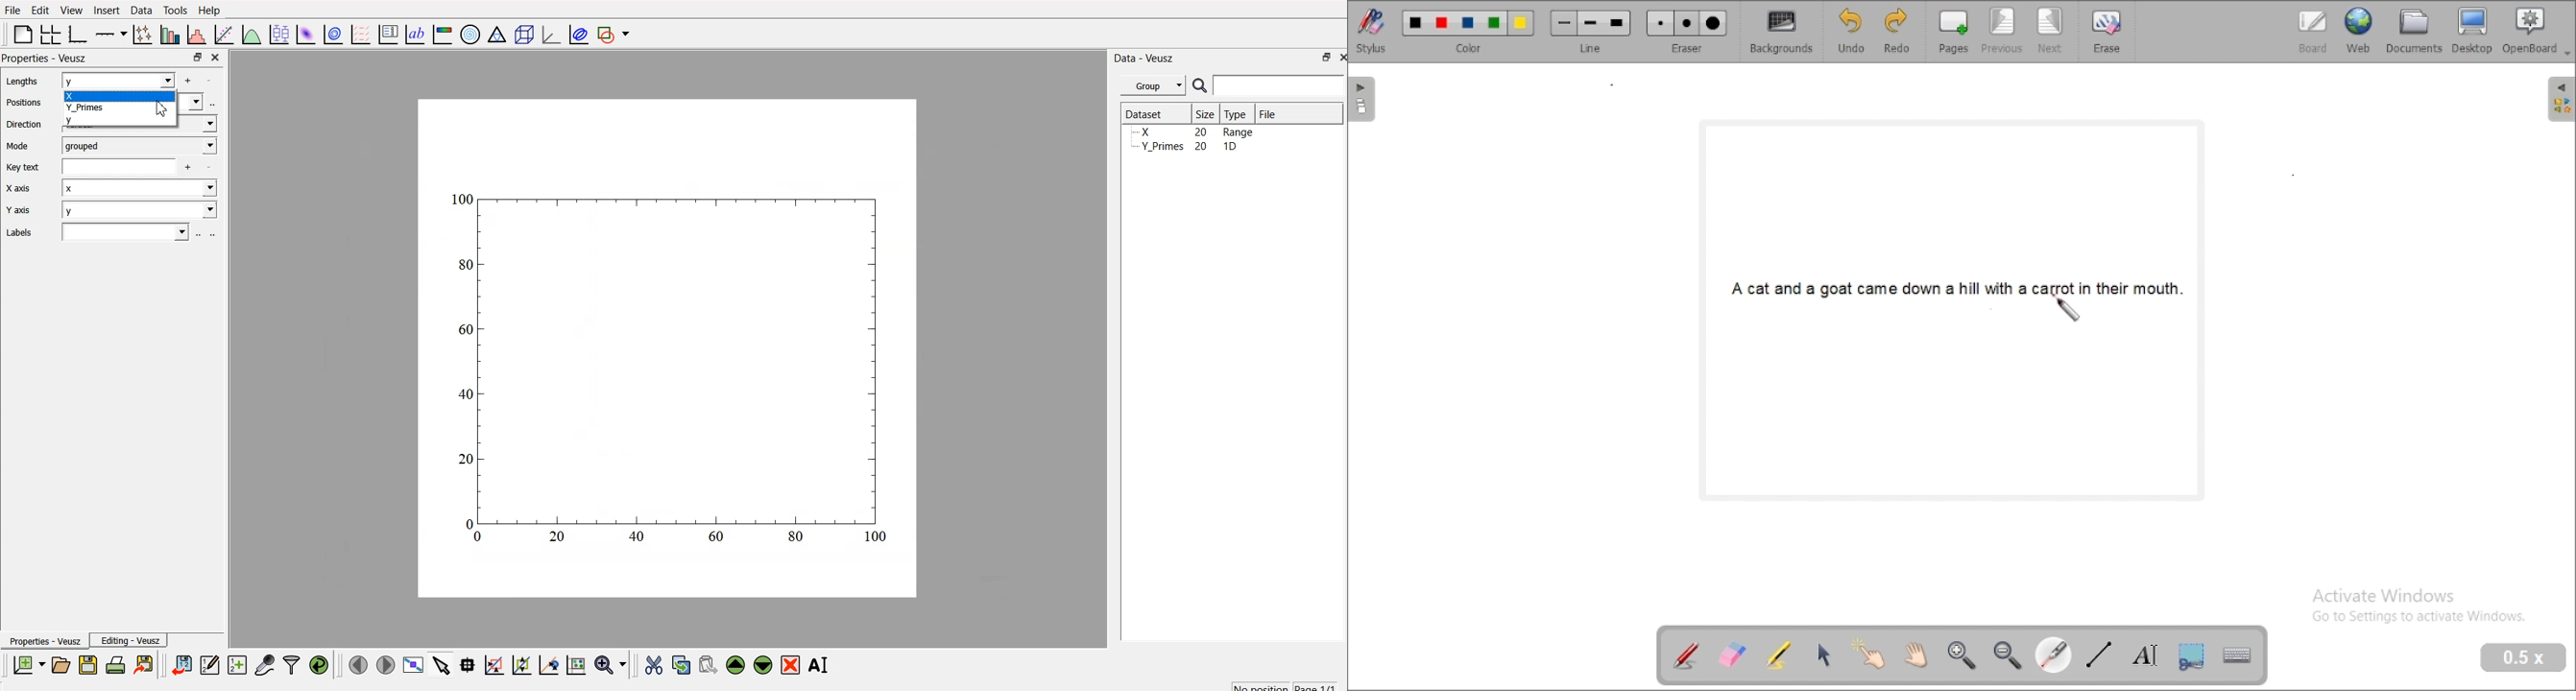 The image size is (2576, 700). Describe the element at coordinates (27, 665) in the screenshot. I see `new document` at that location.